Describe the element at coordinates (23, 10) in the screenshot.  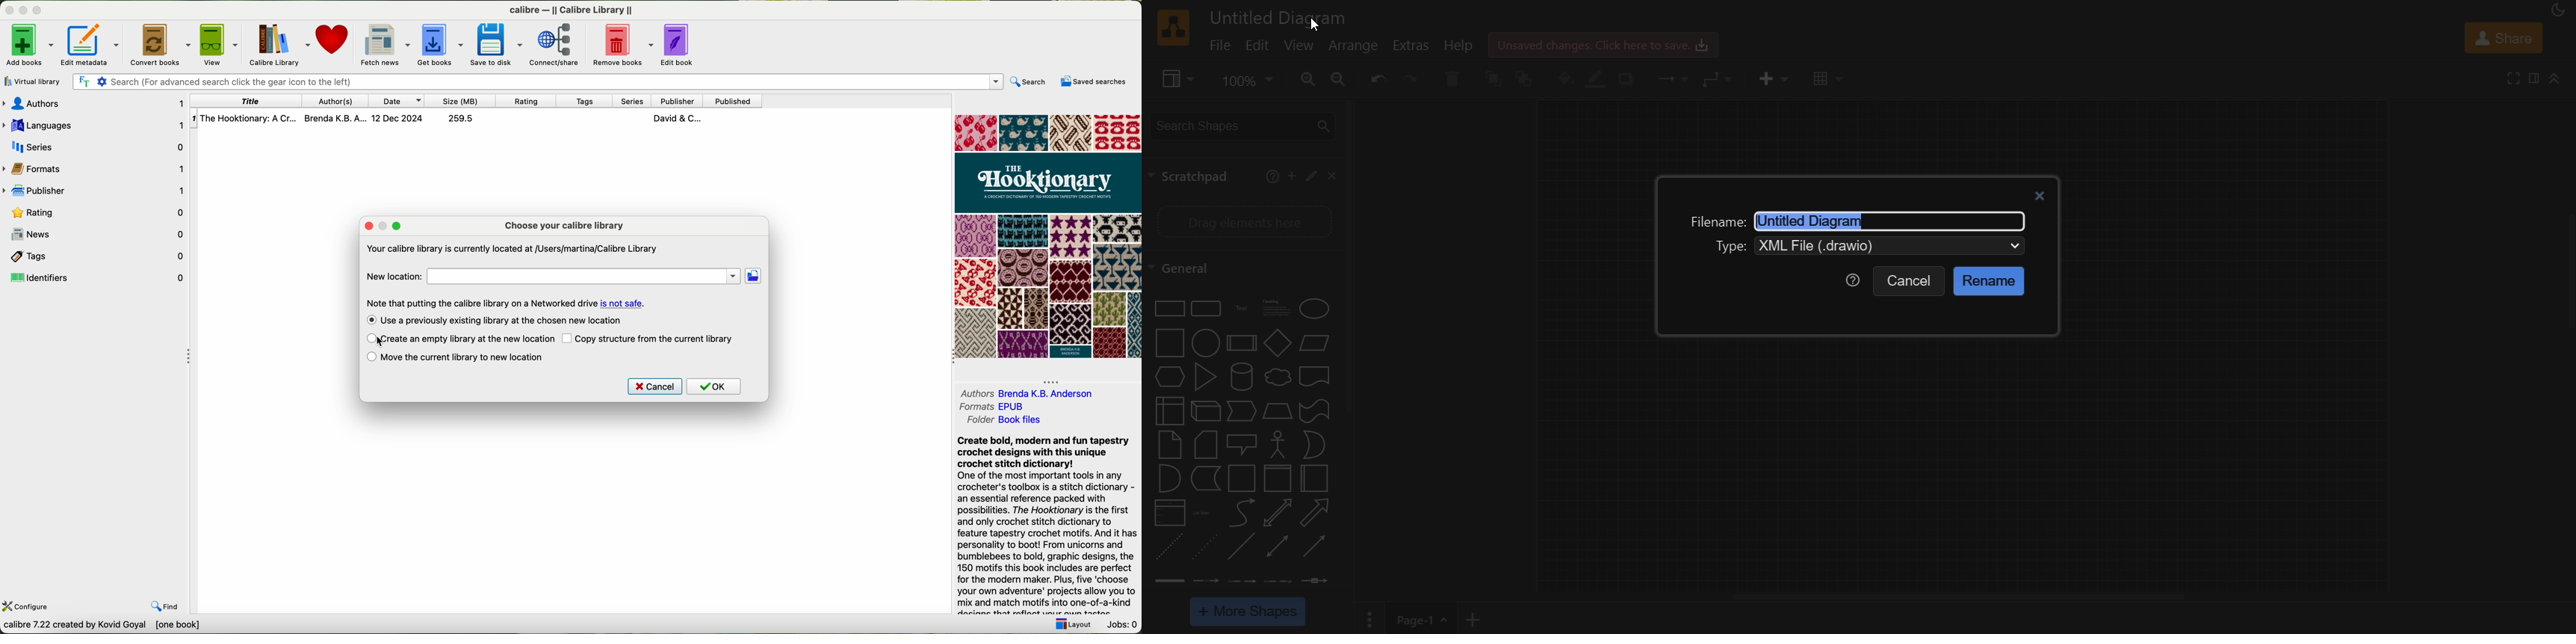
I see `minimize` at that location.